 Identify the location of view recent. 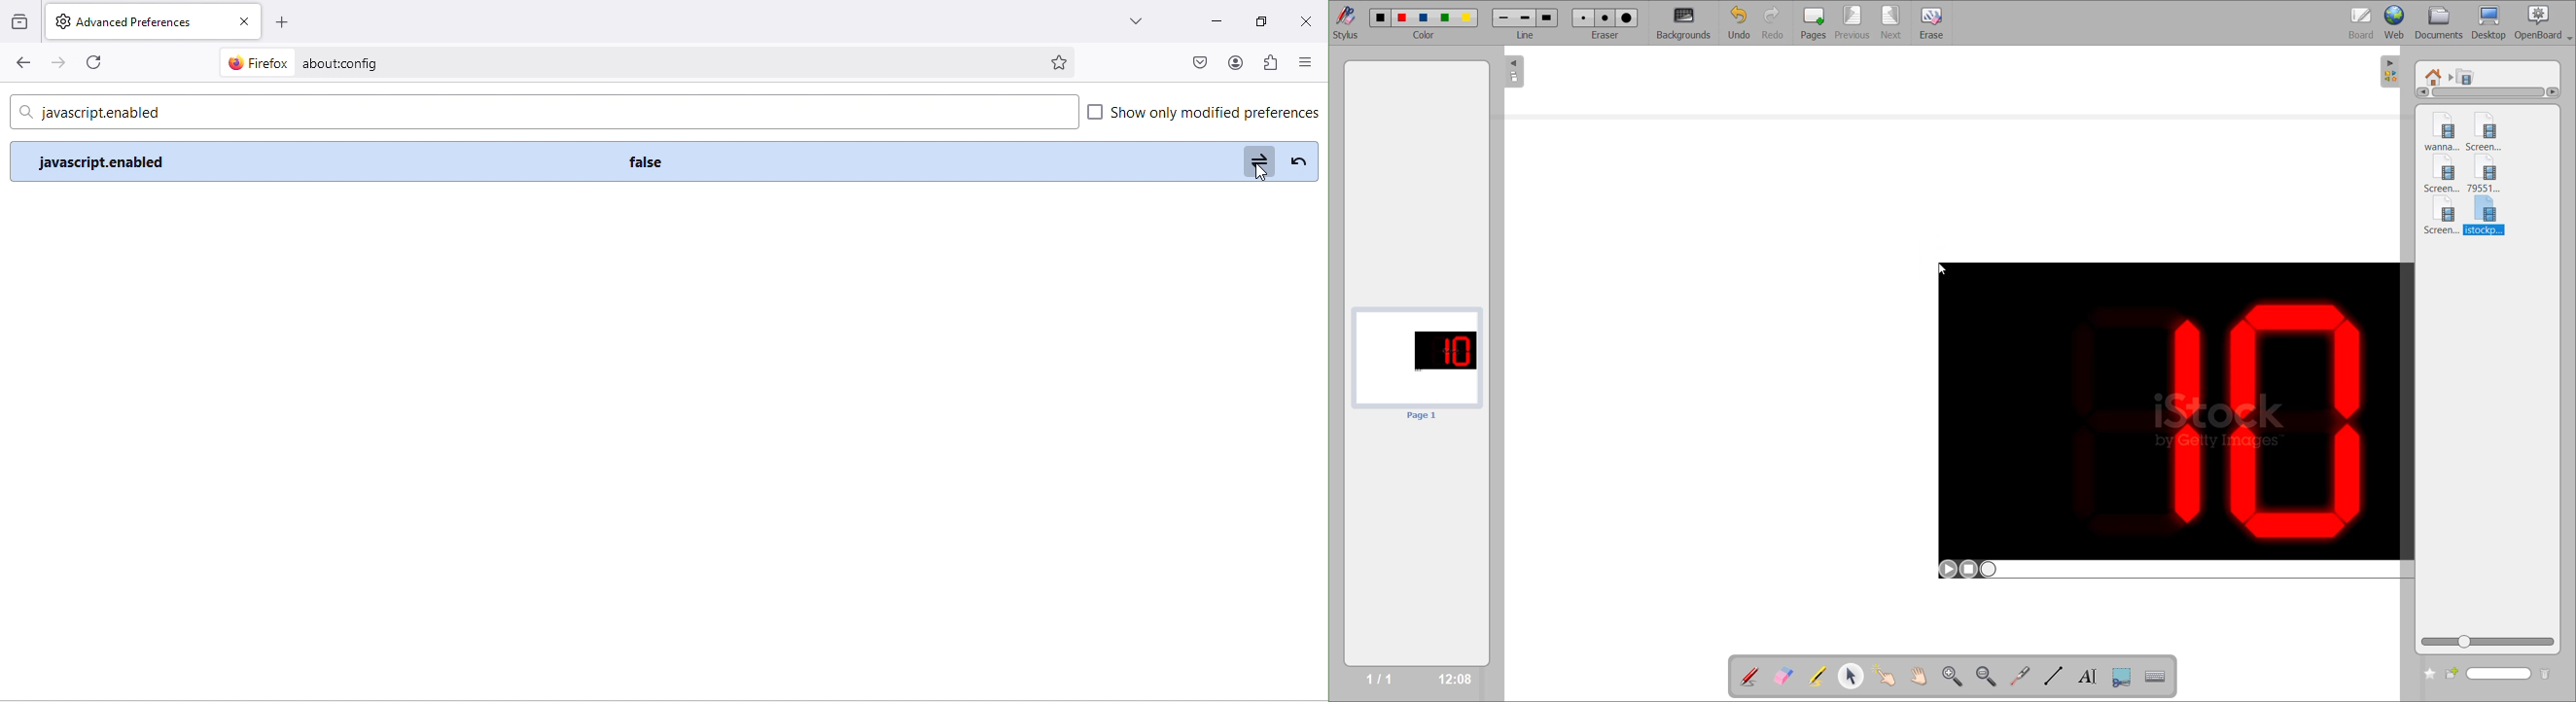
(18, 23).